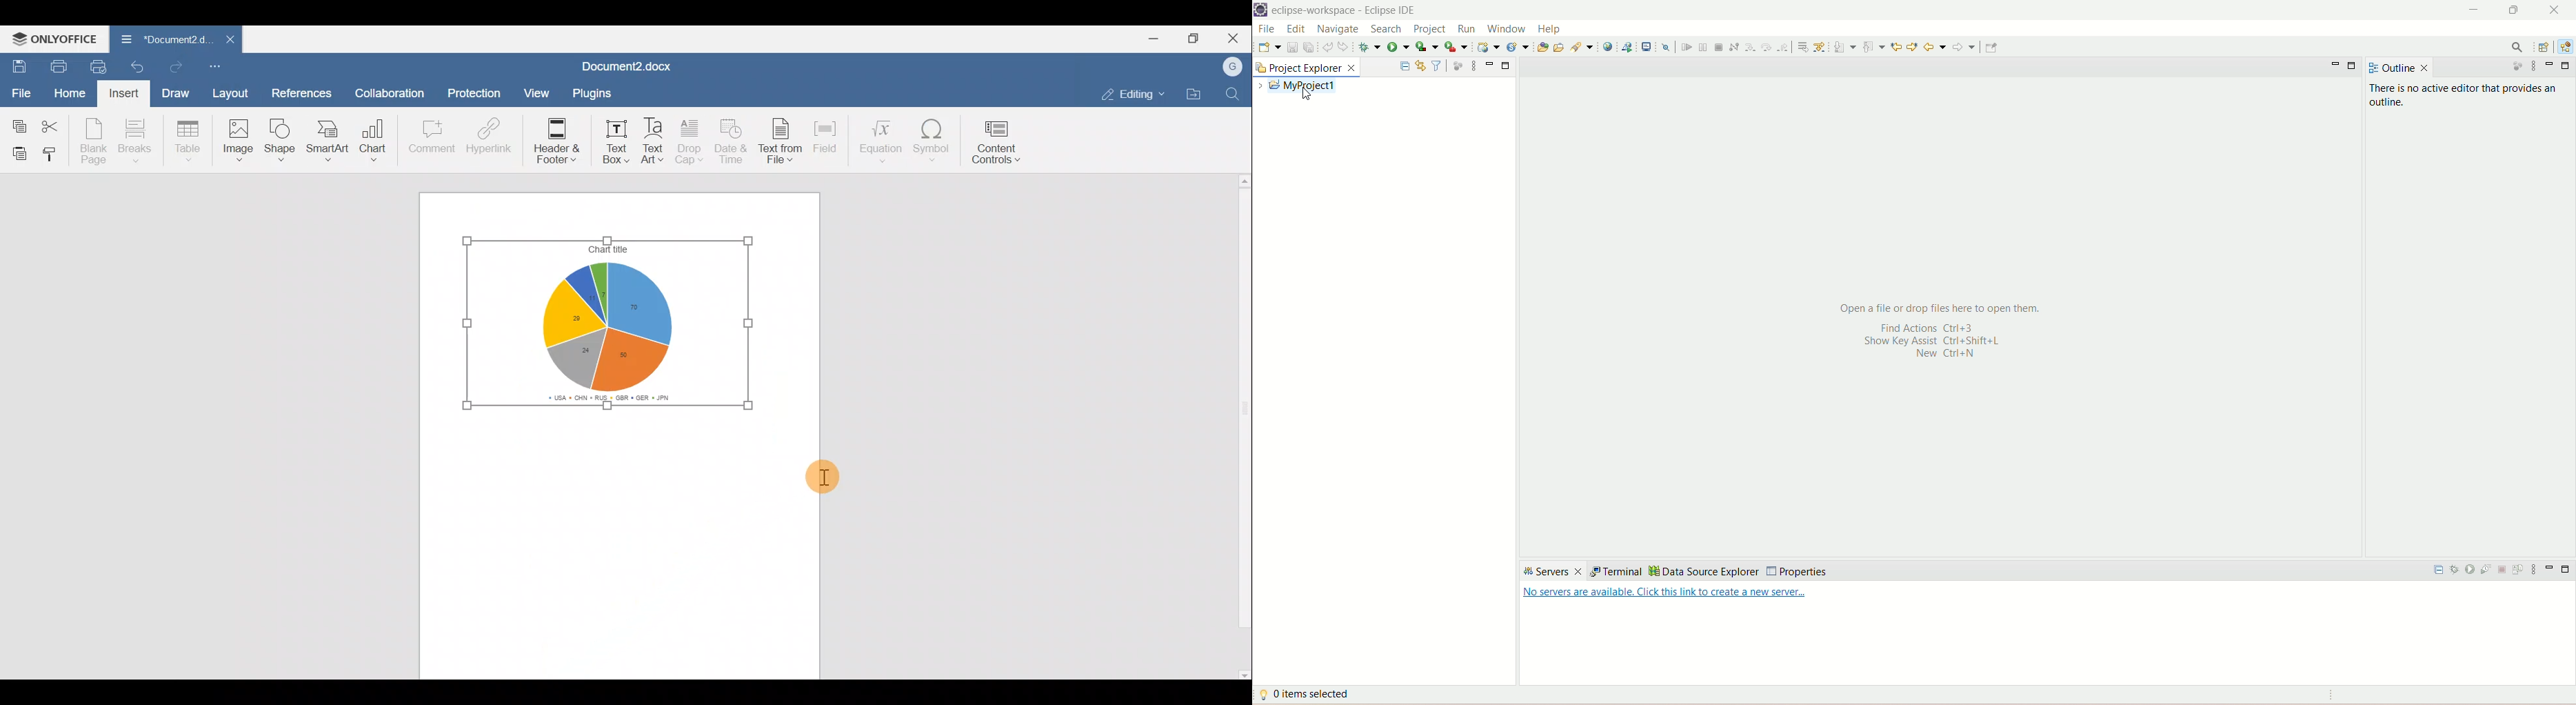 Image resolution: width=2576 pixels, height=728 pixels. Describe the element at coordinates (1687, 48) in the screenshot. I see `resume` at that location.